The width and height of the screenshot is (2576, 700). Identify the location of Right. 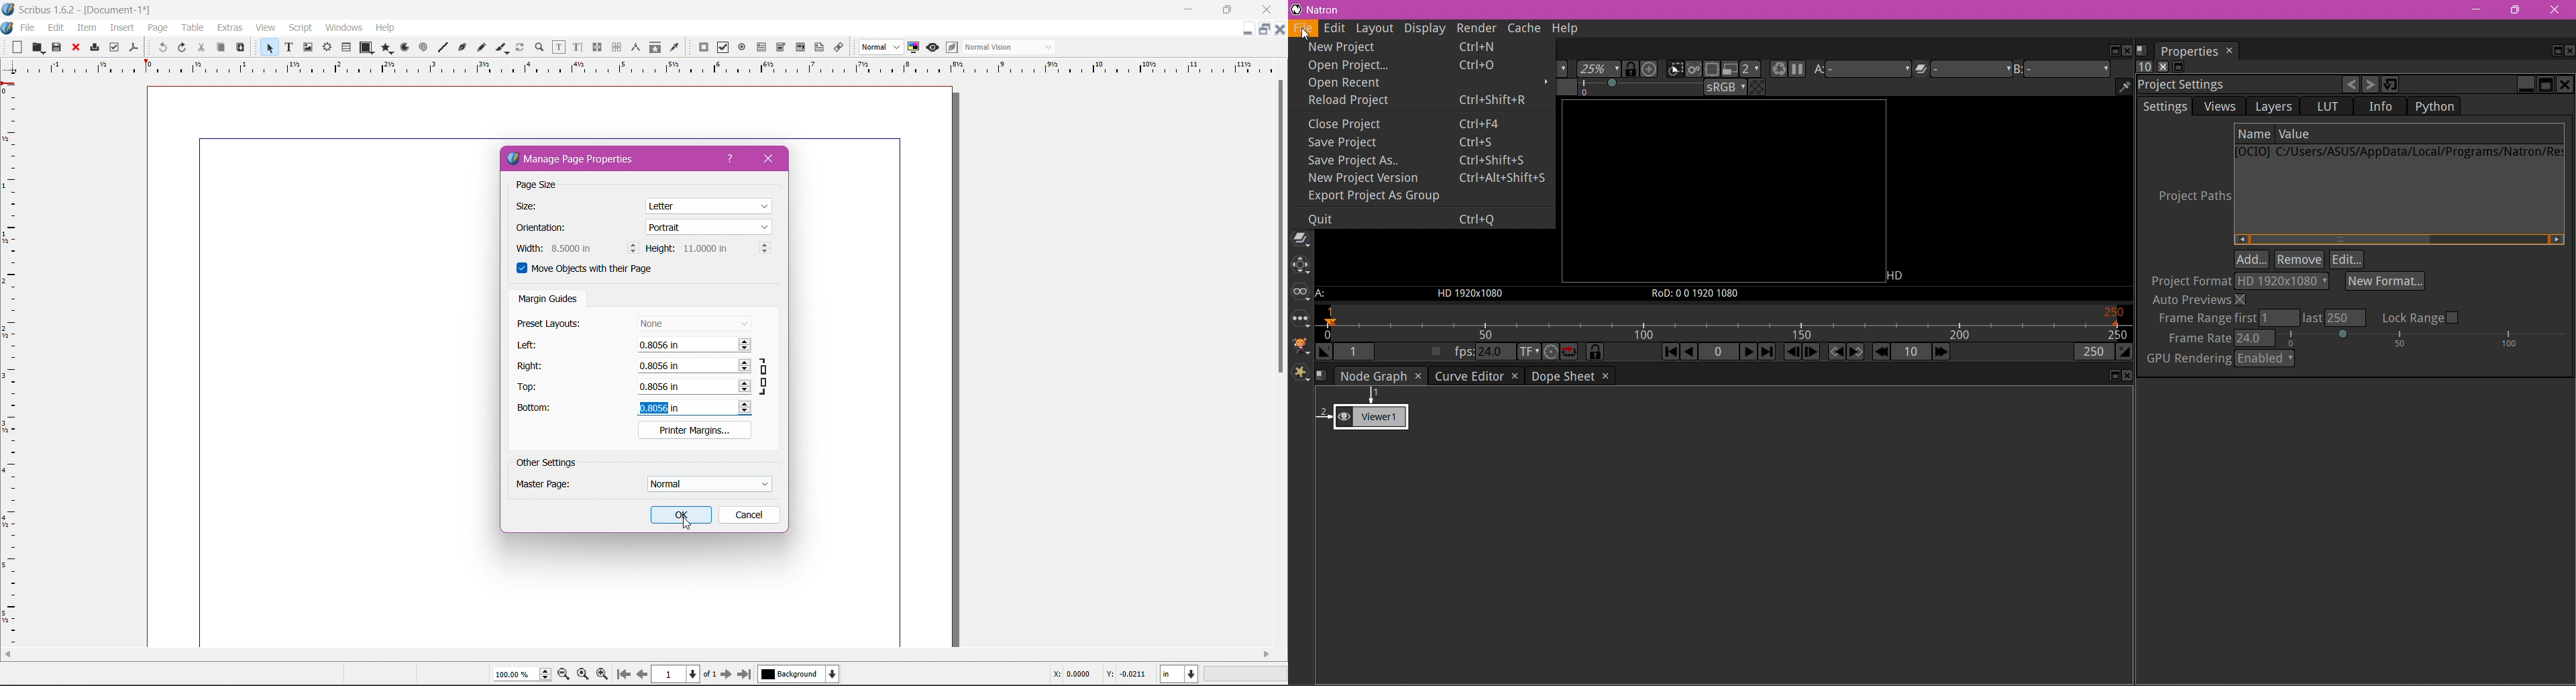
(532, 366).